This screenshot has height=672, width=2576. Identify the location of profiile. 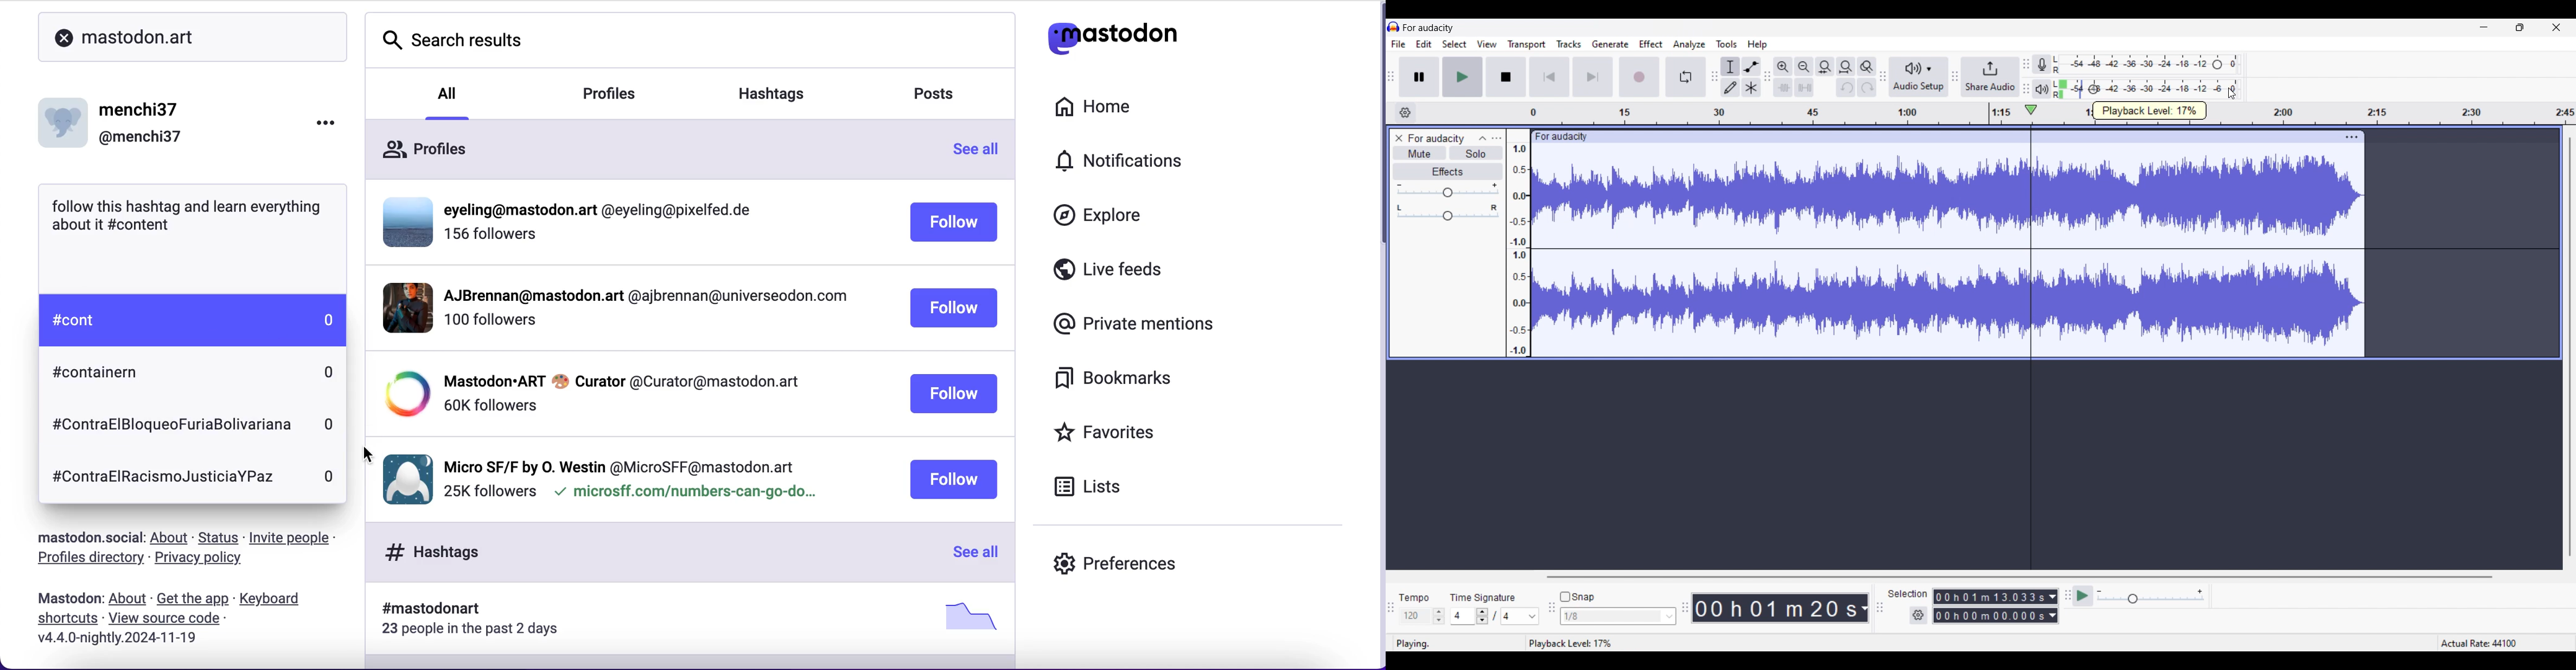
(604, 211).